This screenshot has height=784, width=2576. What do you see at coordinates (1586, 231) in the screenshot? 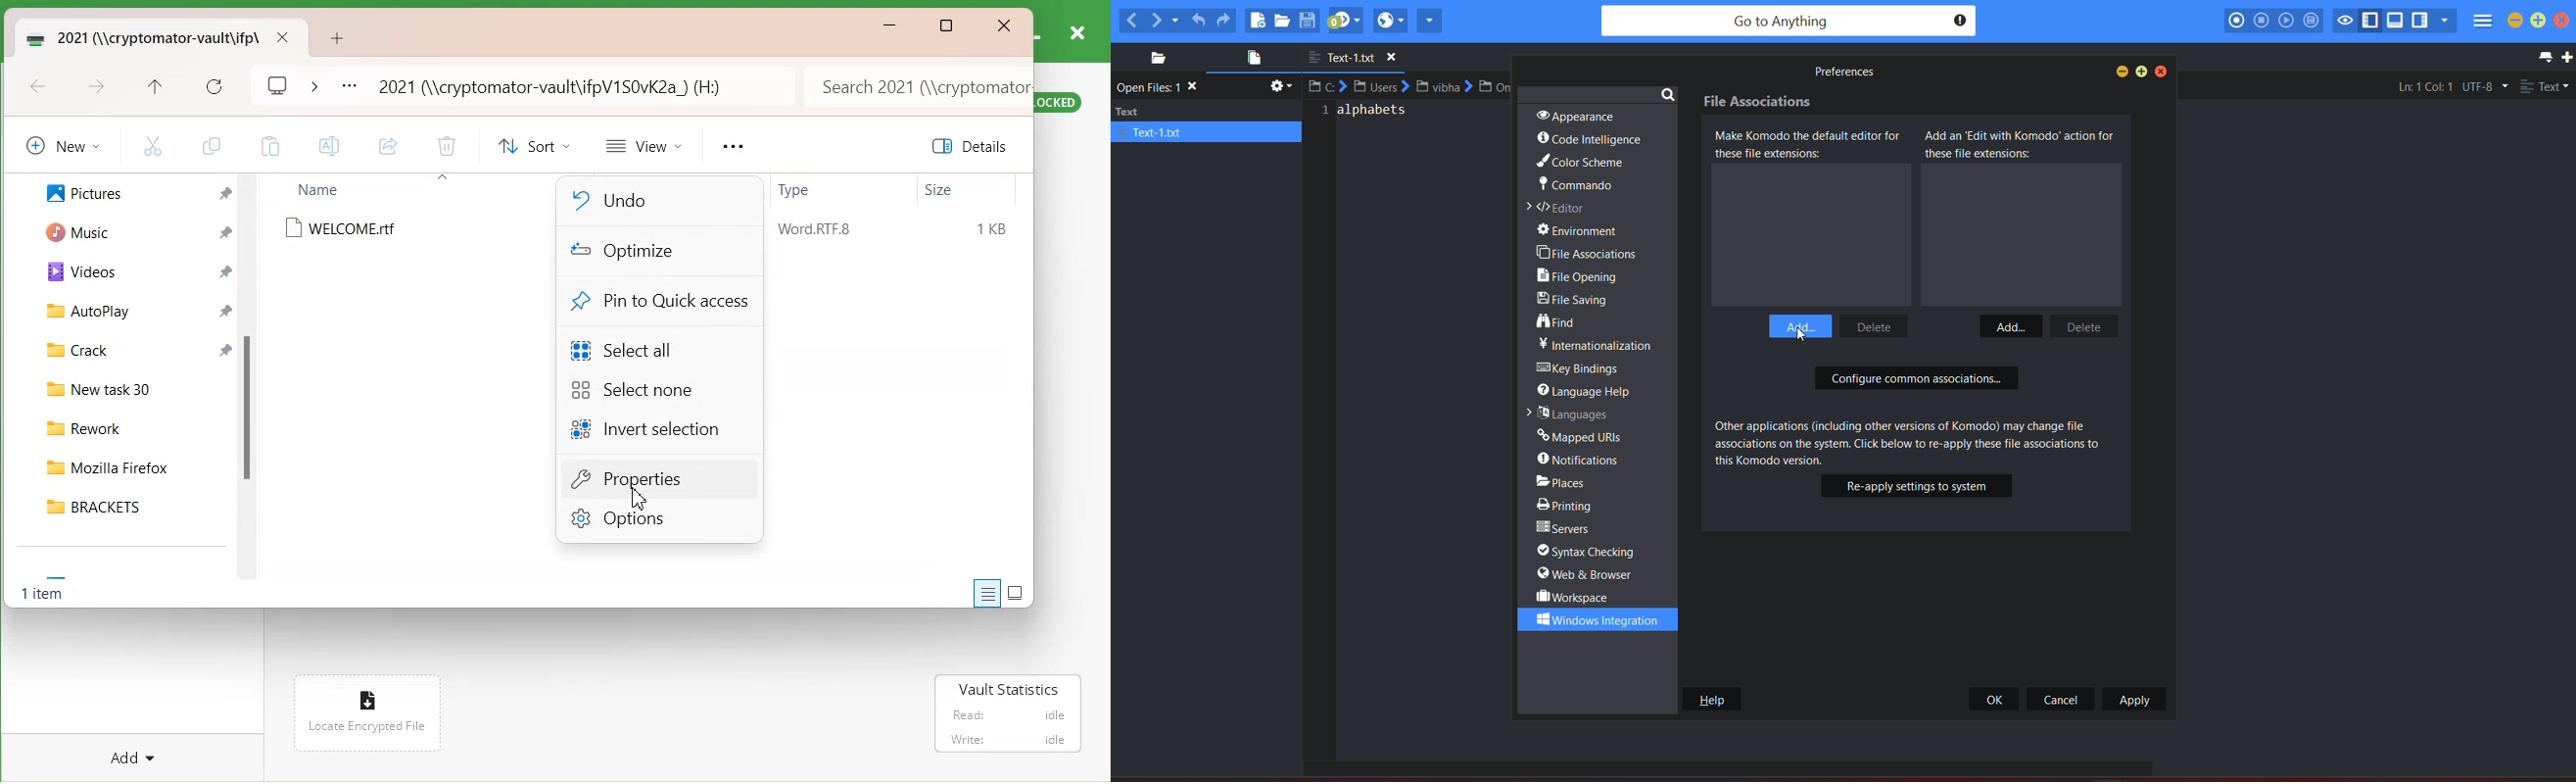
I see `environment` at bounding box center [1586, 231].